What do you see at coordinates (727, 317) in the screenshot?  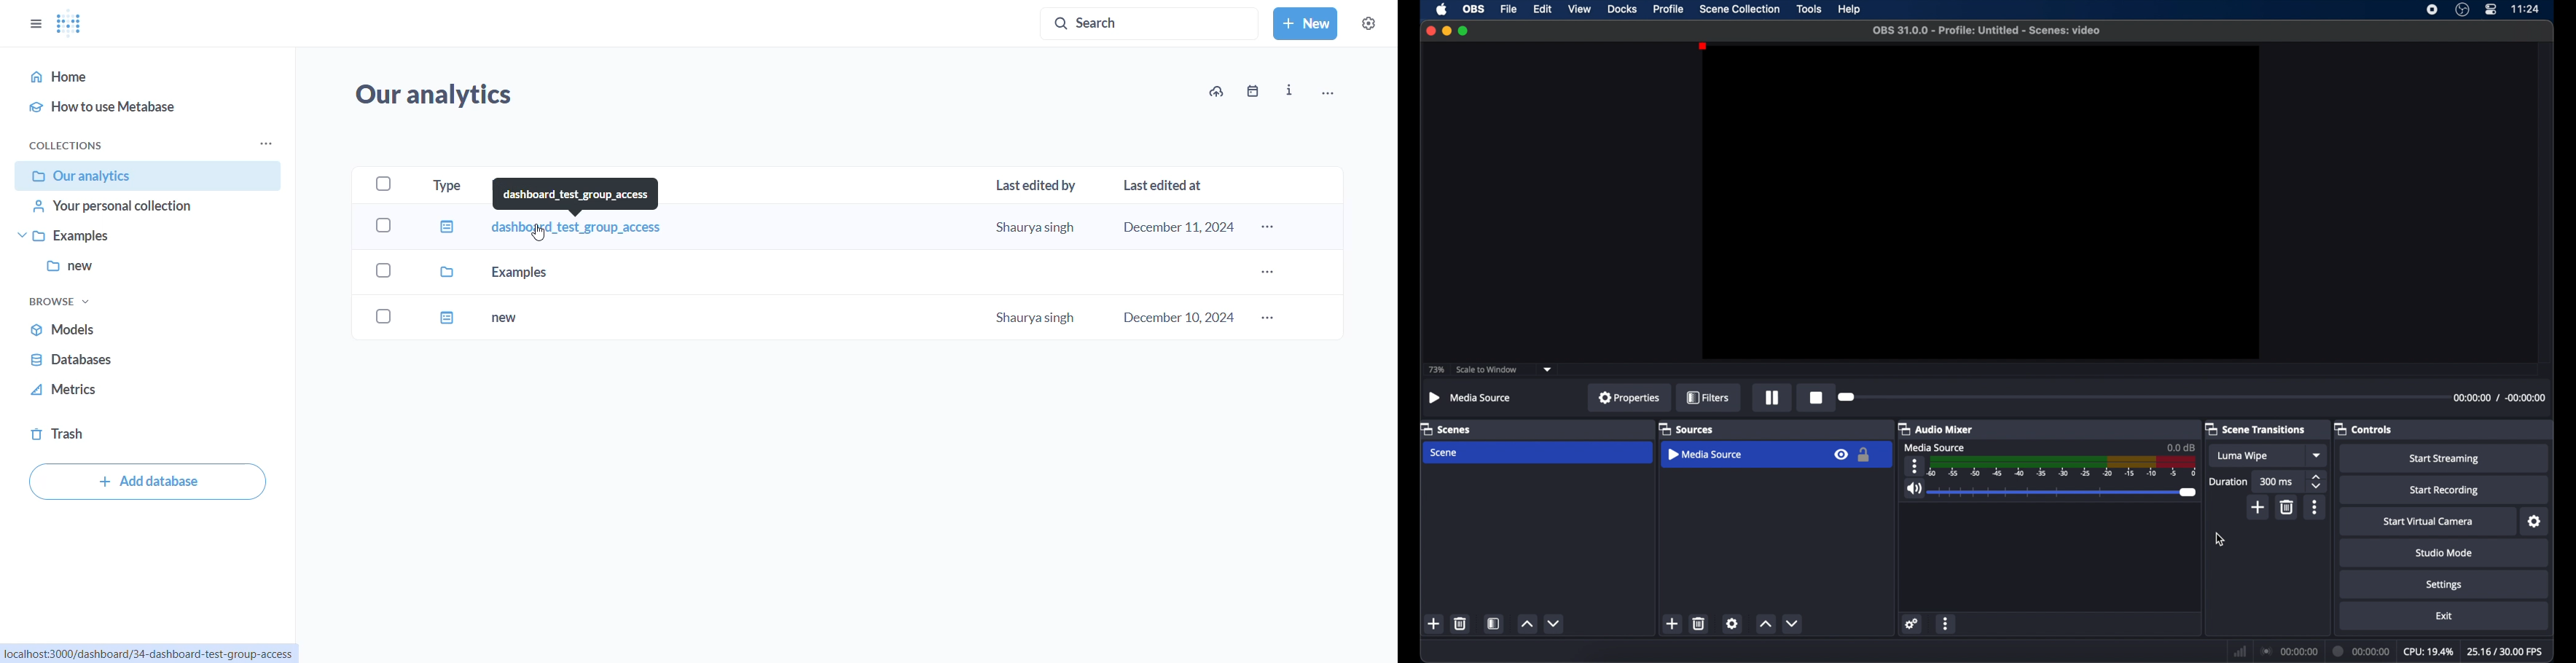 I see `new ` at bounding box center [727, 317].